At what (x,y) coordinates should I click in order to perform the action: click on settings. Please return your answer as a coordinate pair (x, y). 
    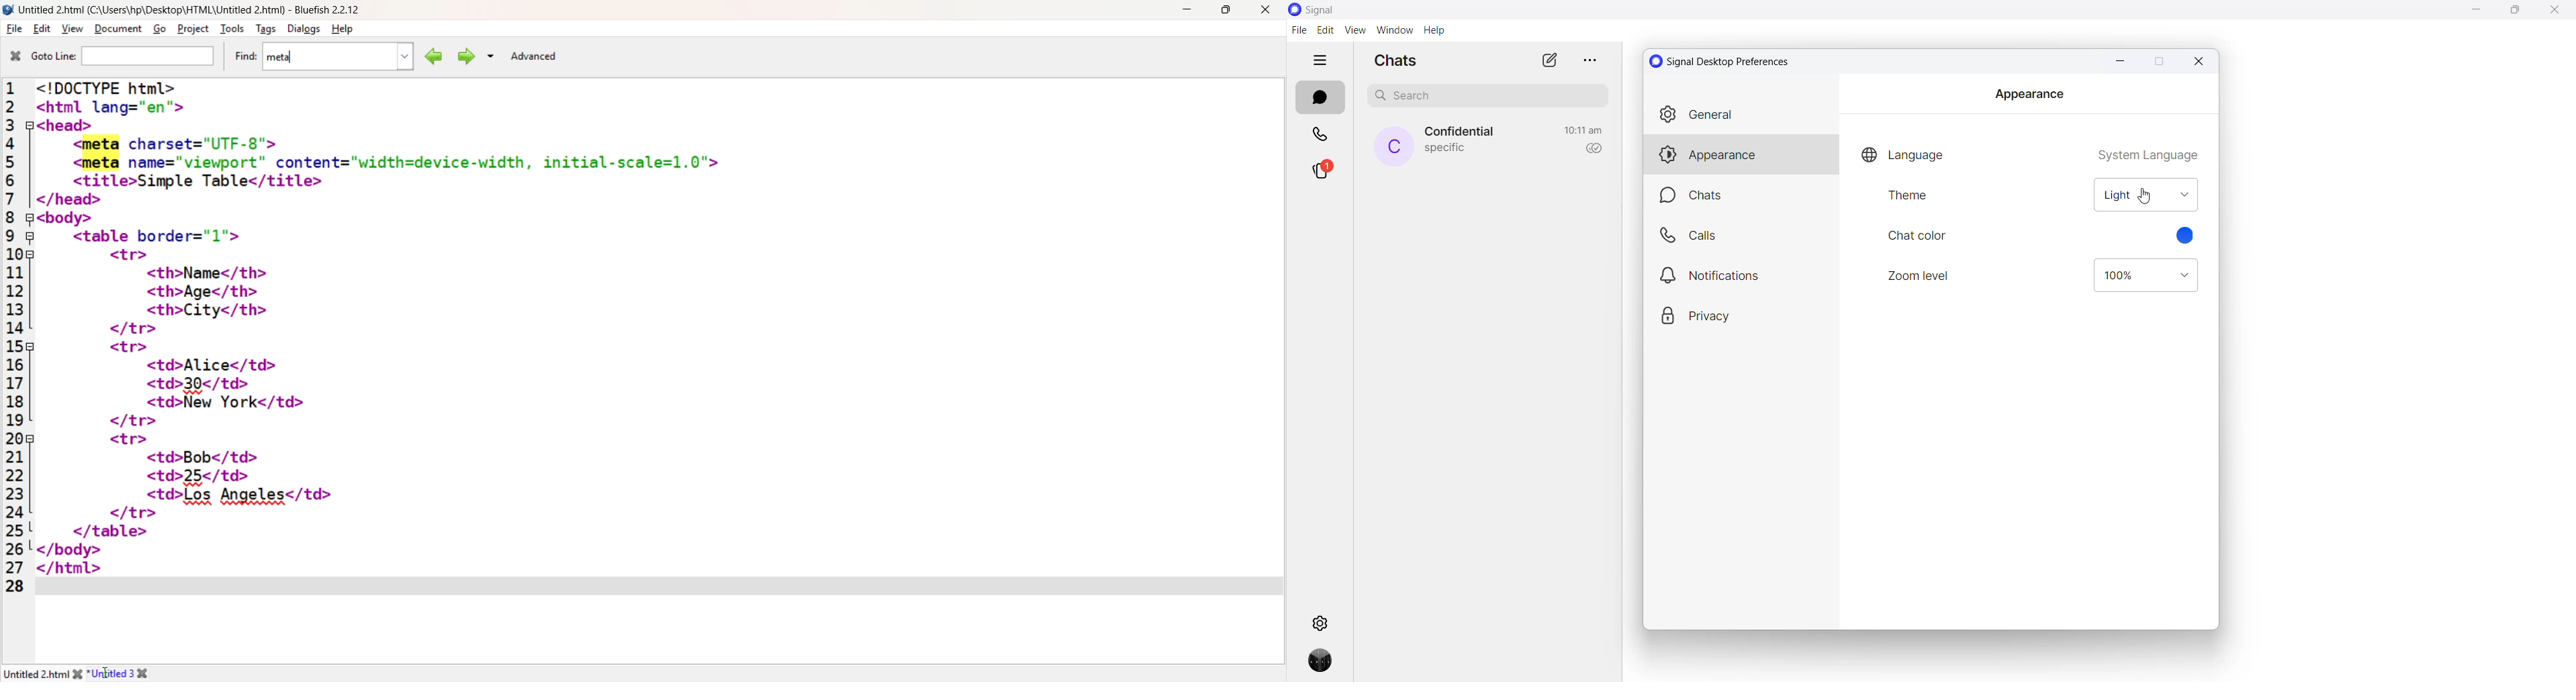
    Looking at the image, I should click on (1322, 622).